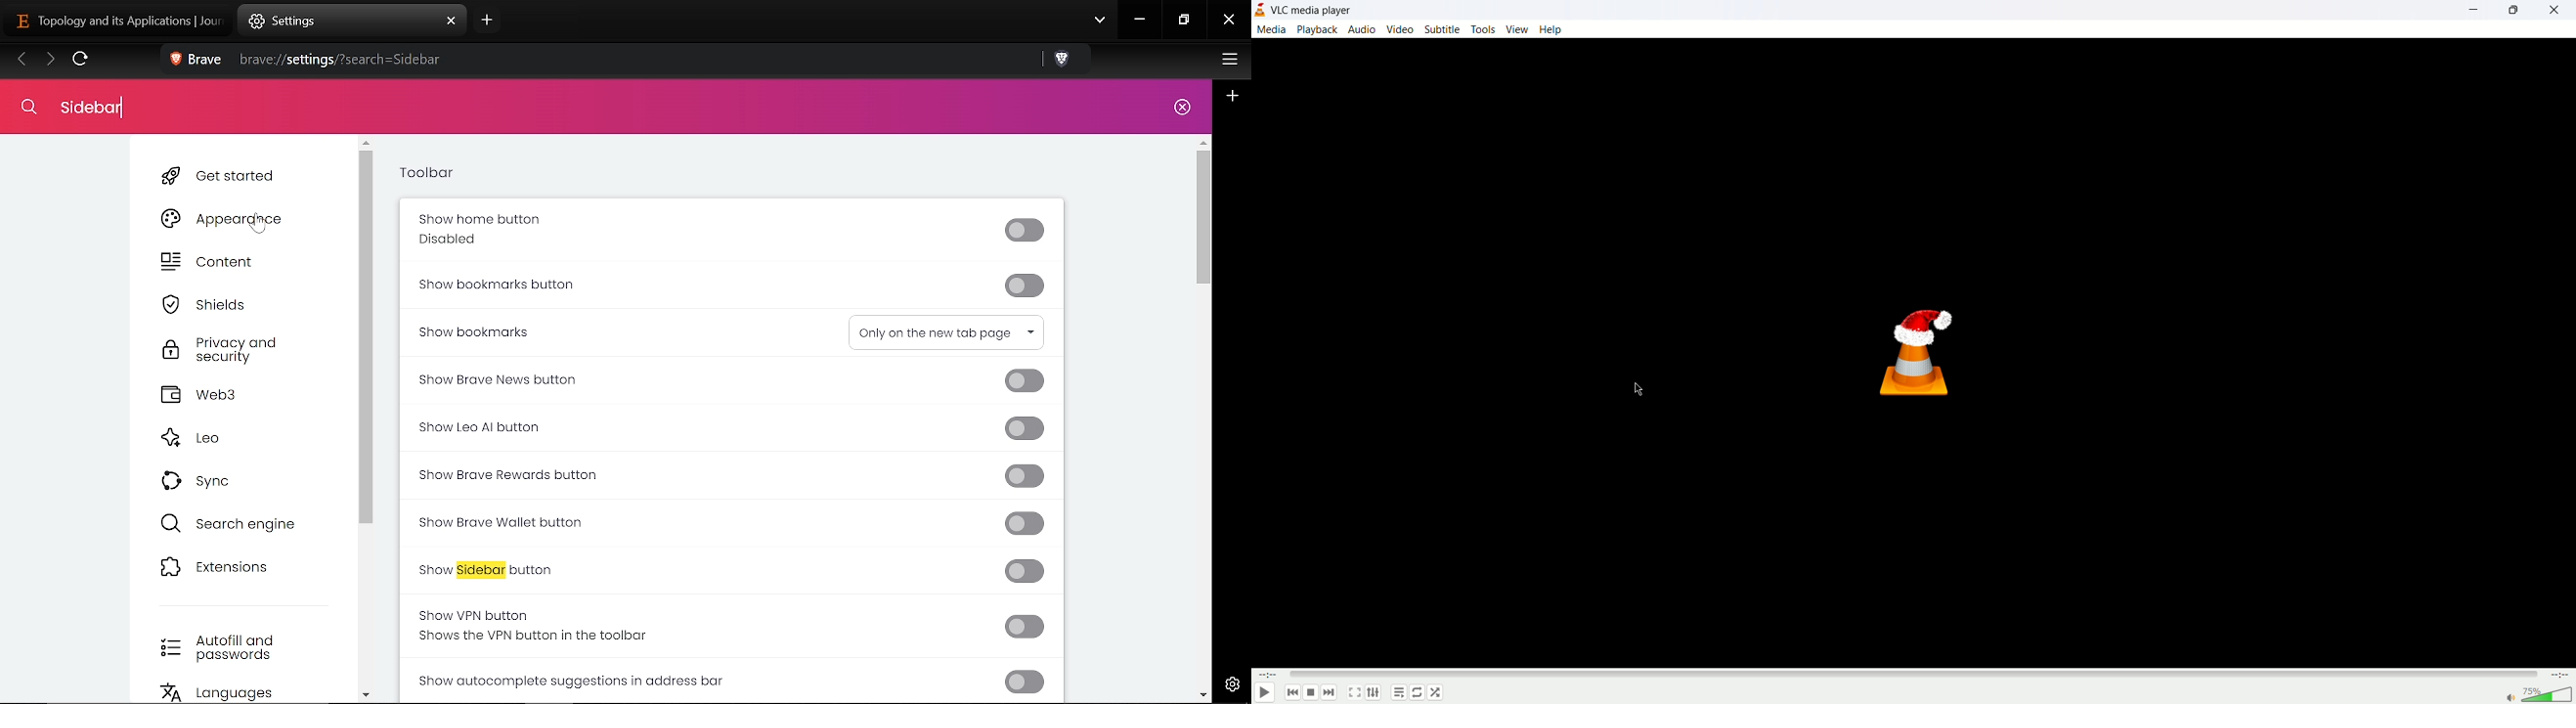 This screenshot has width=2576, height=728. What do you see at coordinates (1140, 22) in the screenshot?
I see `Minimize` at bounding box center [1140, 22].